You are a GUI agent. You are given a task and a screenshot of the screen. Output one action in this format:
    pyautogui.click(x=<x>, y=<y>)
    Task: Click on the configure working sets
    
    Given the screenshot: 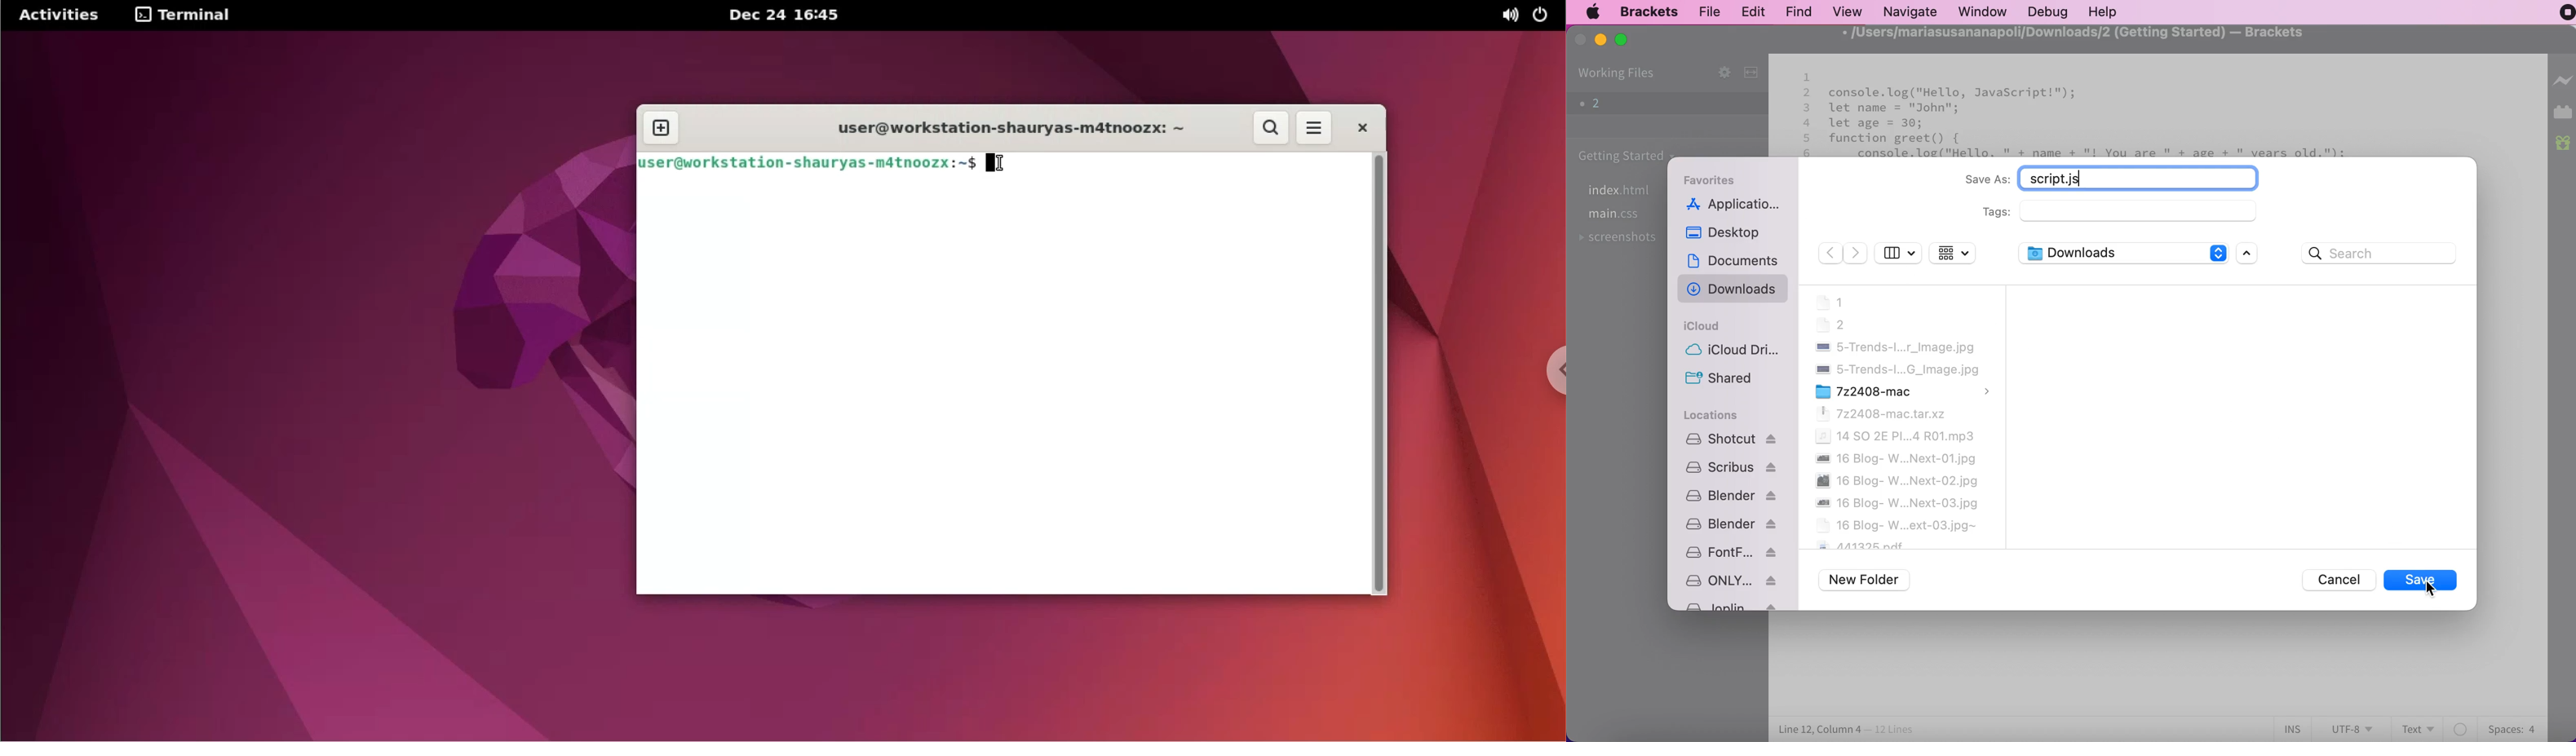 What is the action you would take?
    pyautogui.click(x=1715, y=72)
    